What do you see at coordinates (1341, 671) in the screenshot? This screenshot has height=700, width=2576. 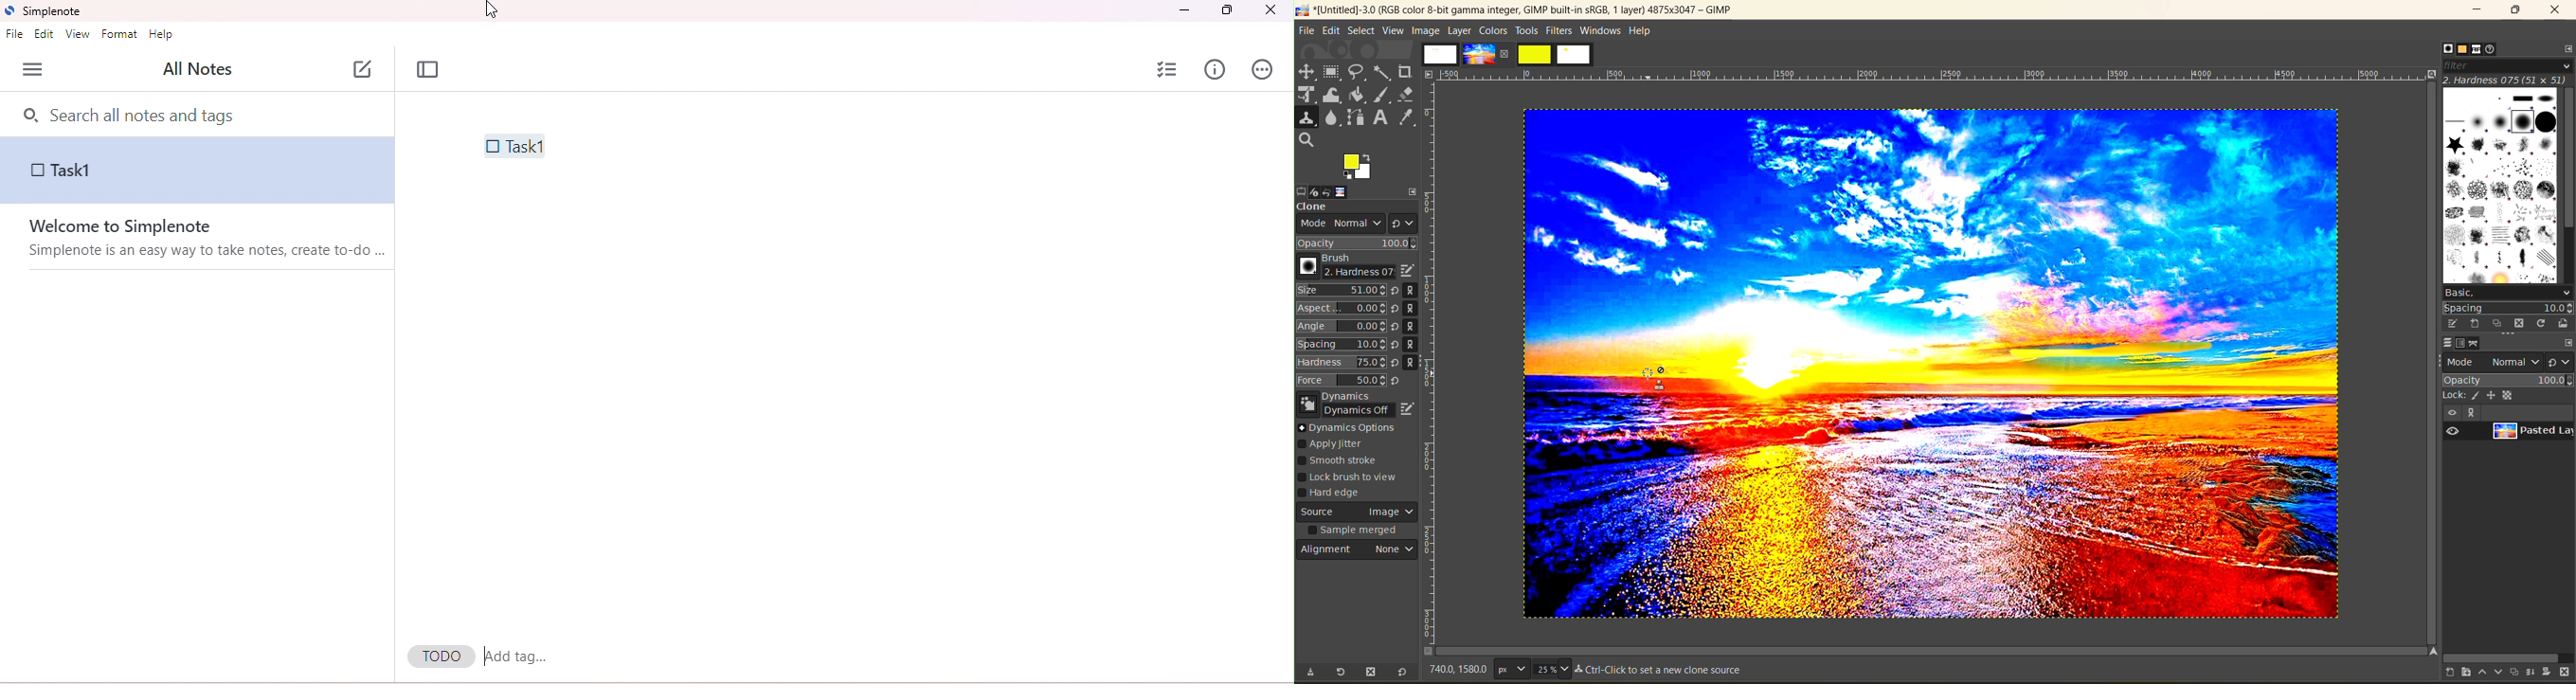 I see `reset tool preset` at bounding box center [1341, 671].